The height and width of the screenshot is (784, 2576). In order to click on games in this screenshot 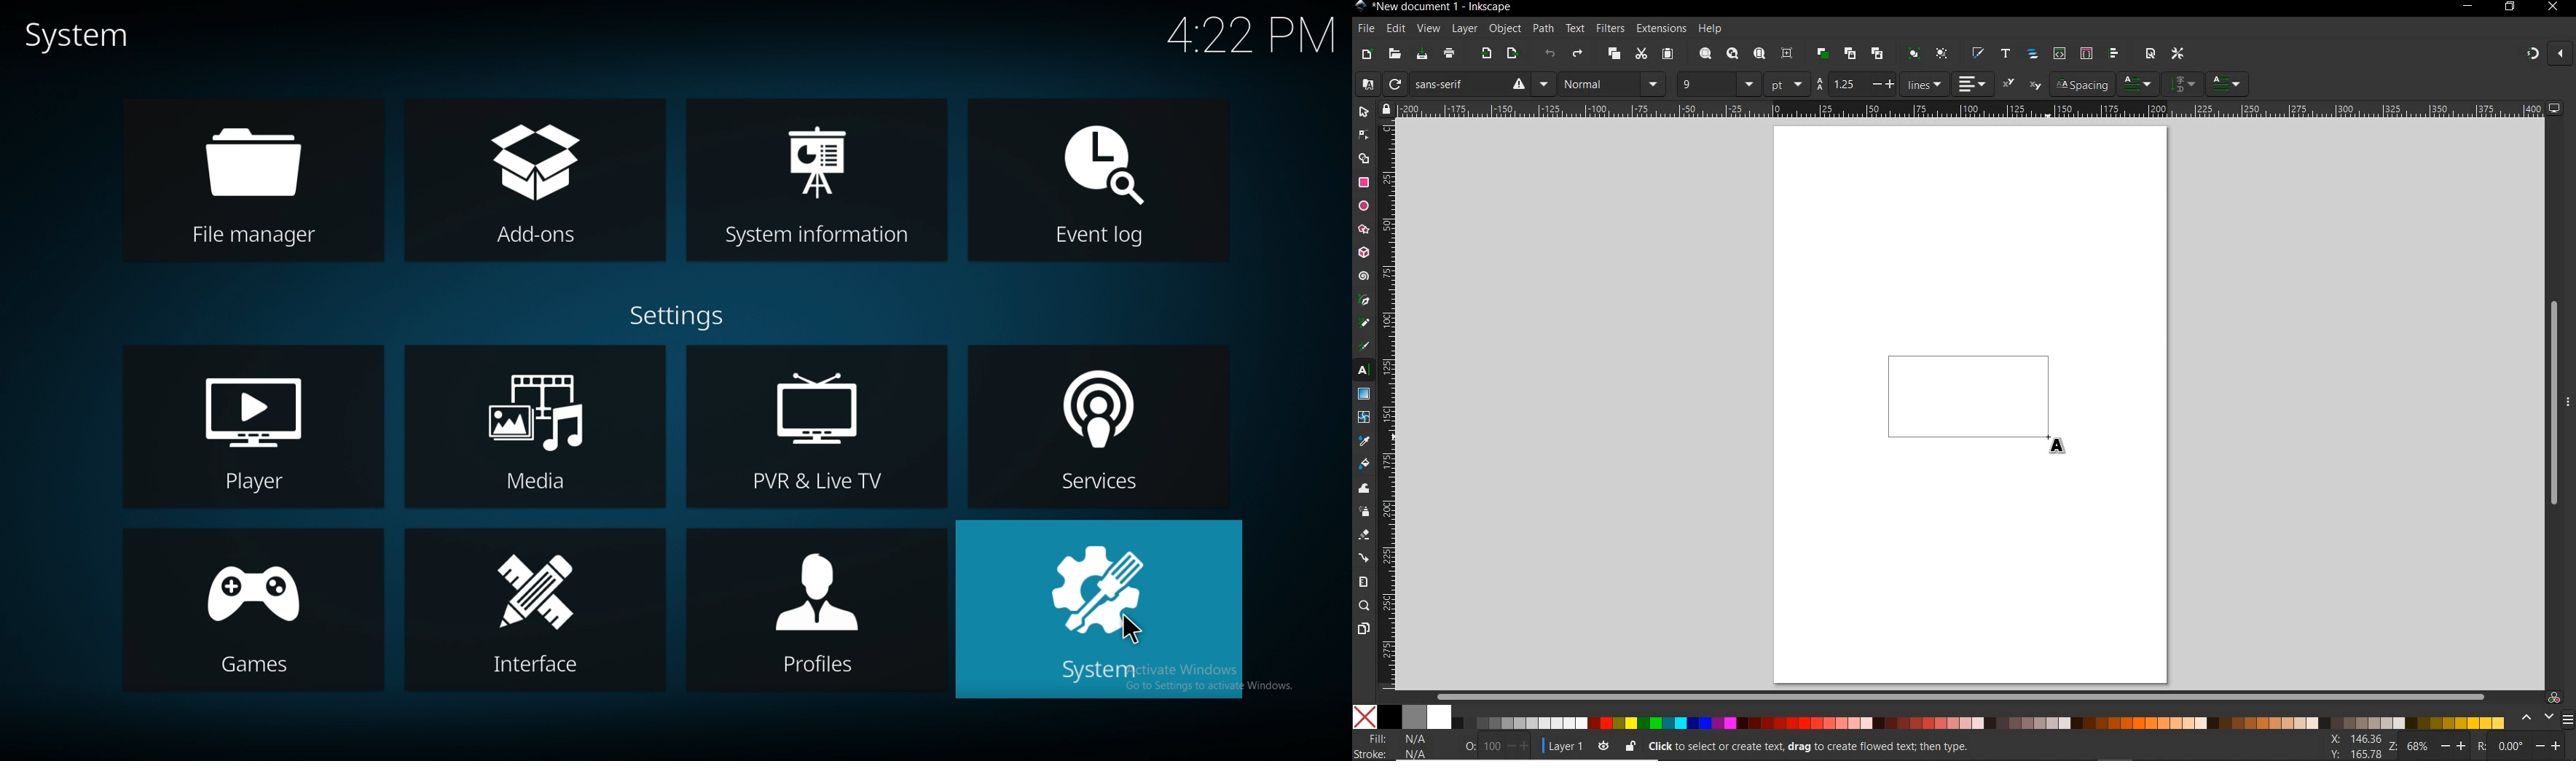, I will do `click(250, 611)`.